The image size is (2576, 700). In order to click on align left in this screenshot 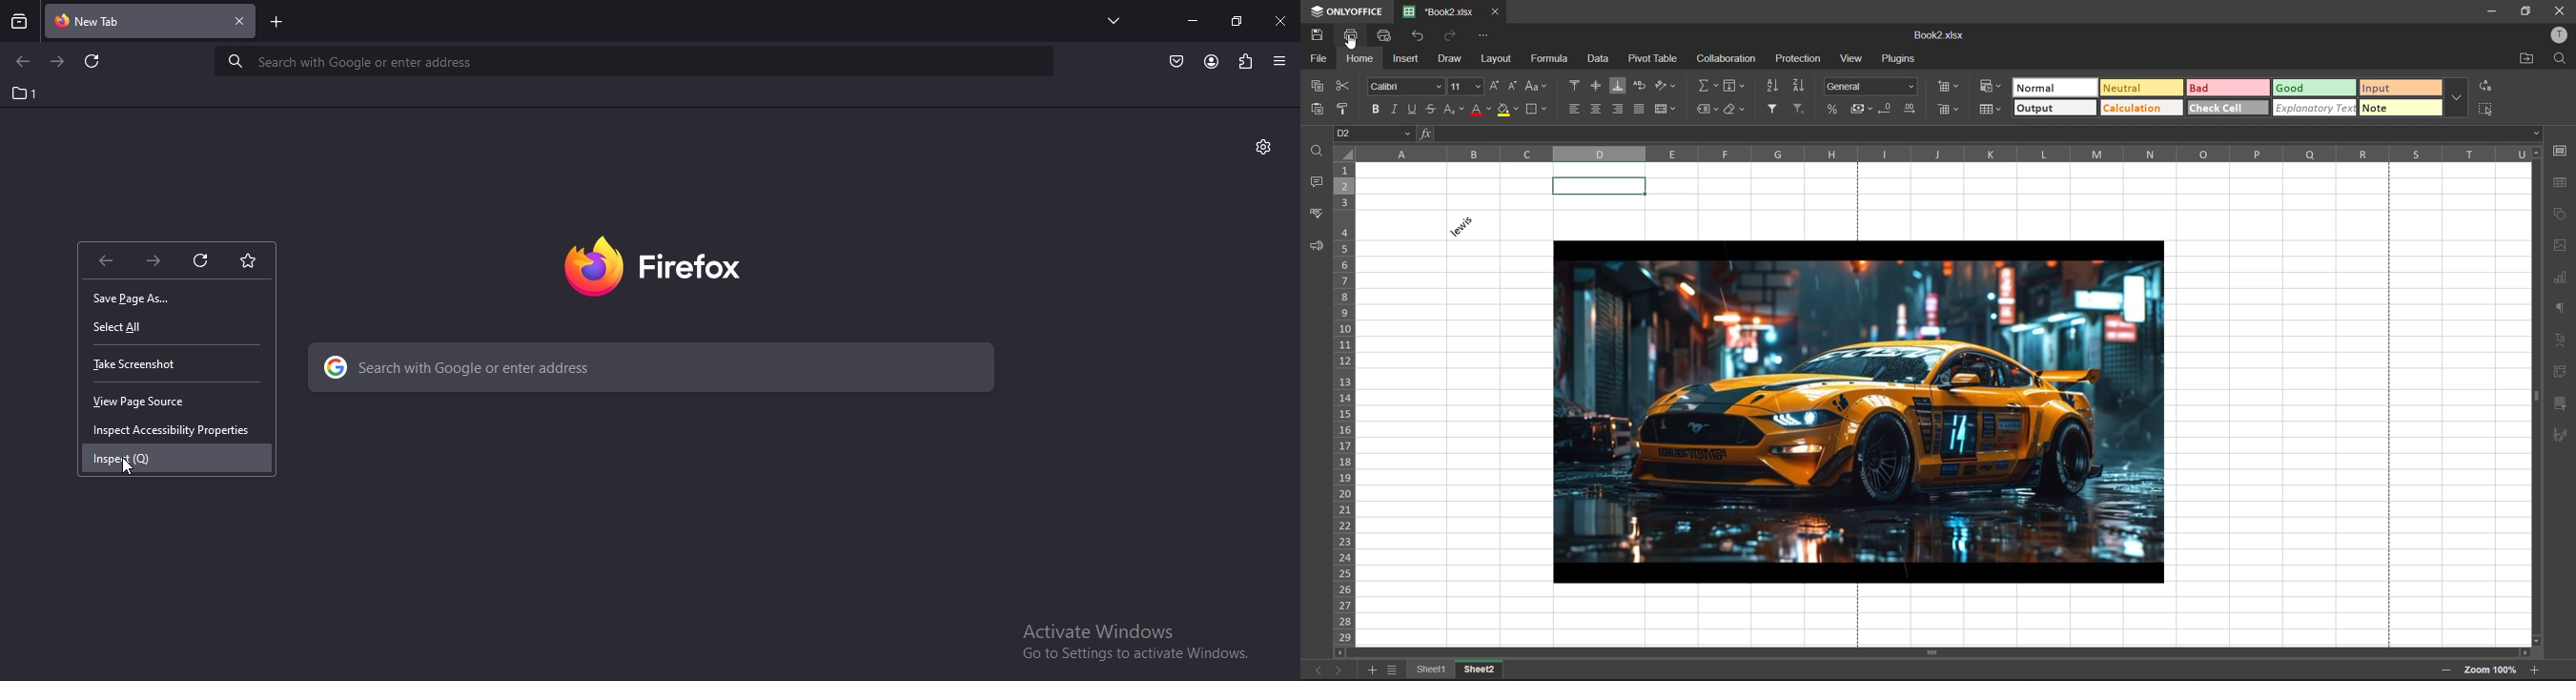, I will do `click(1575, 108)`.